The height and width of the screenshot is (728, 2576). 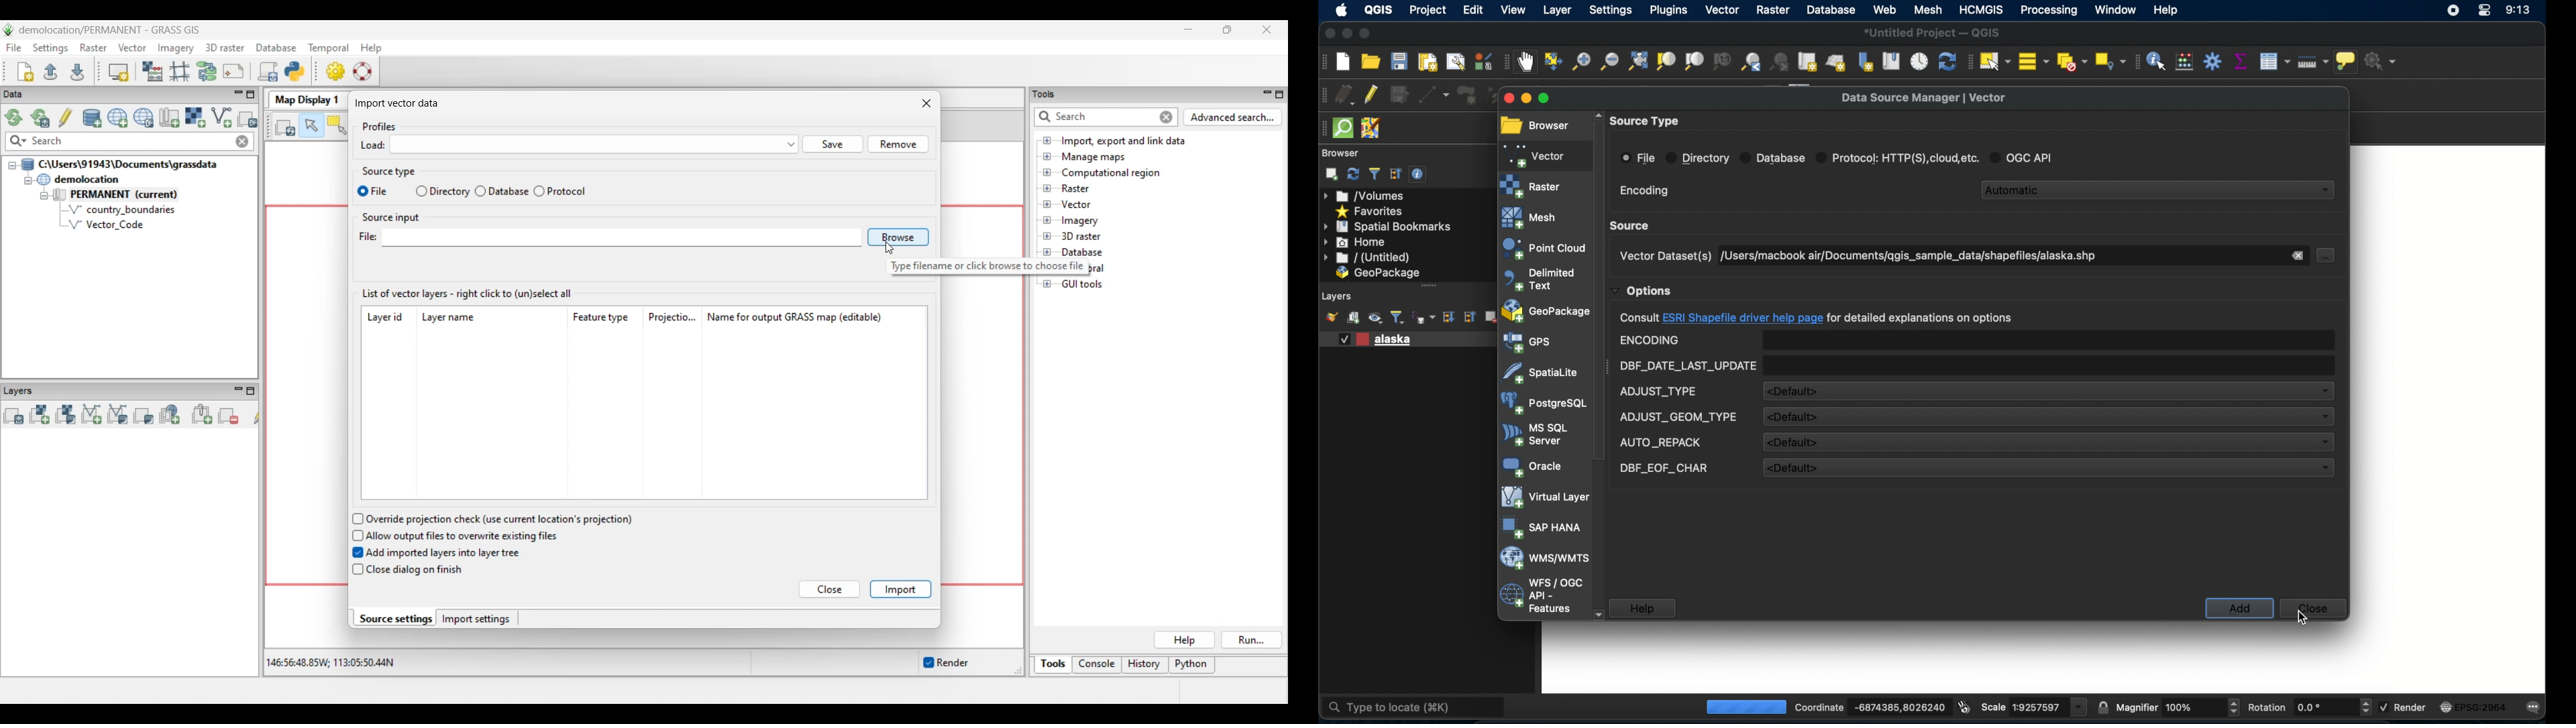 What do you see at coordinates (1929, 9) in the screenshot?
I see `mesh` at bounding box center [1929, 9].